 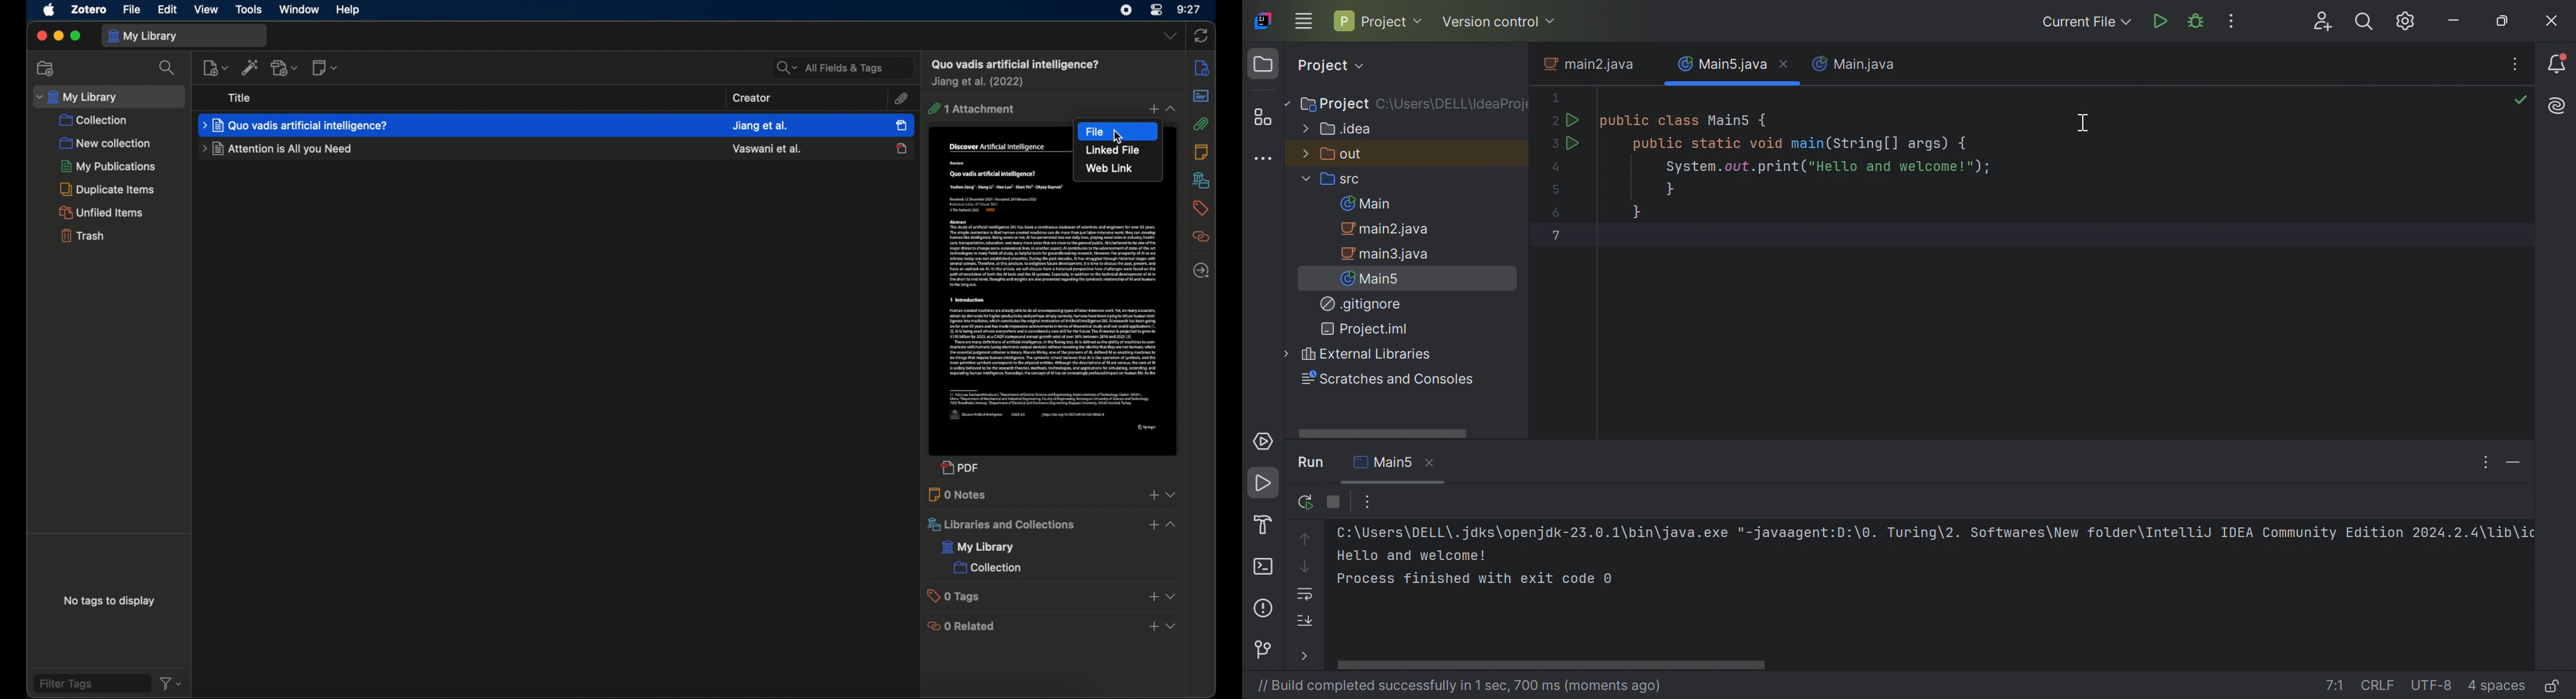 What do you see at coordinates (1109, 169) in the screenshot?
I see `web link` at bounding box center [1109, 169].